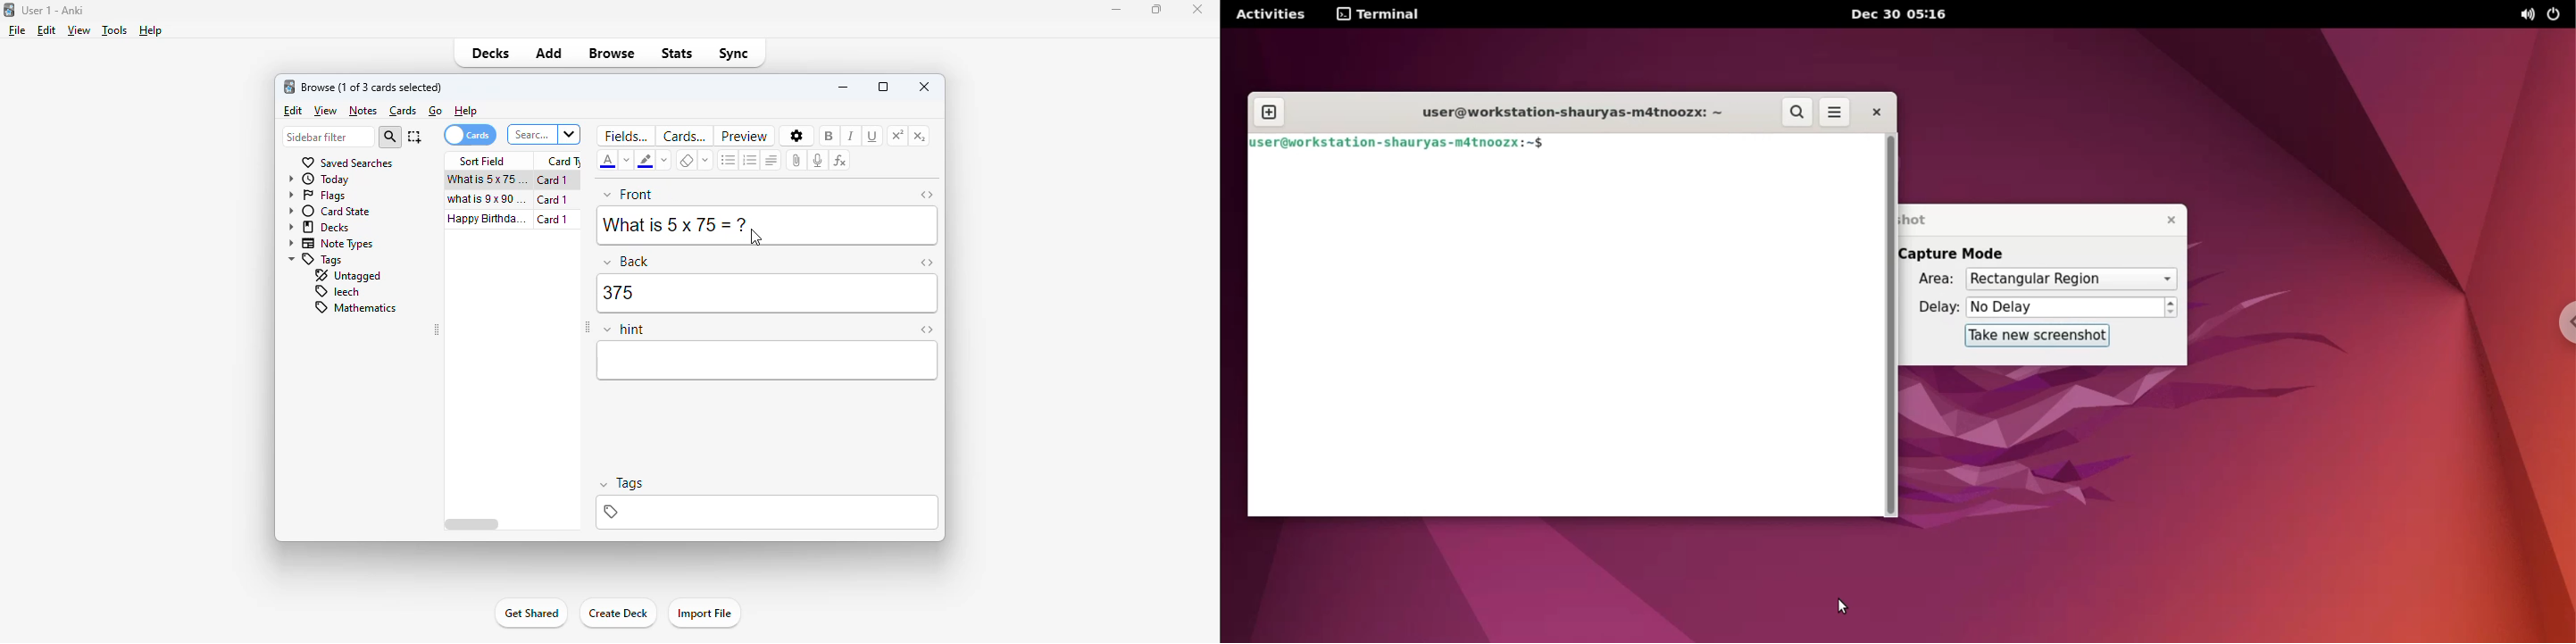  What do you see at coordinates (795, 135) in the screenshot?
I see `options` at bounding box center [795, 135].